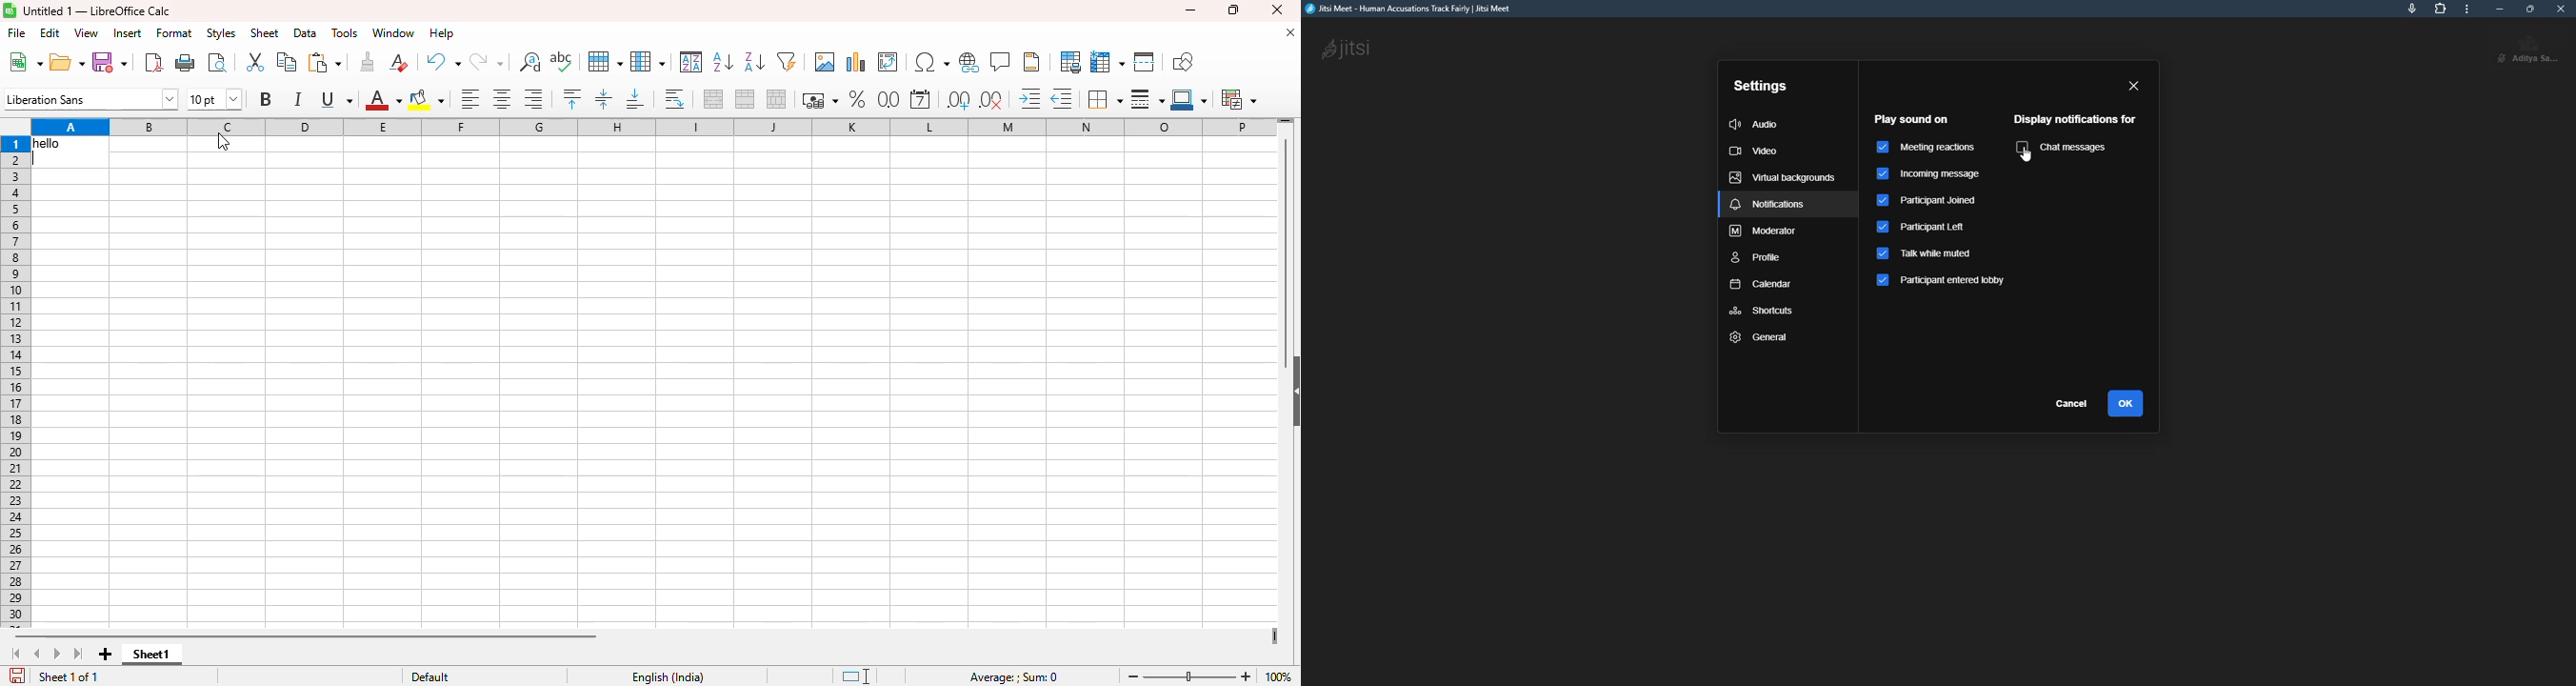 This screenshot has width=2576, height=700. What do you see at coordinates (603, 99) in the screenshot?
I see `center vertically` at bounding box center [603, 99].